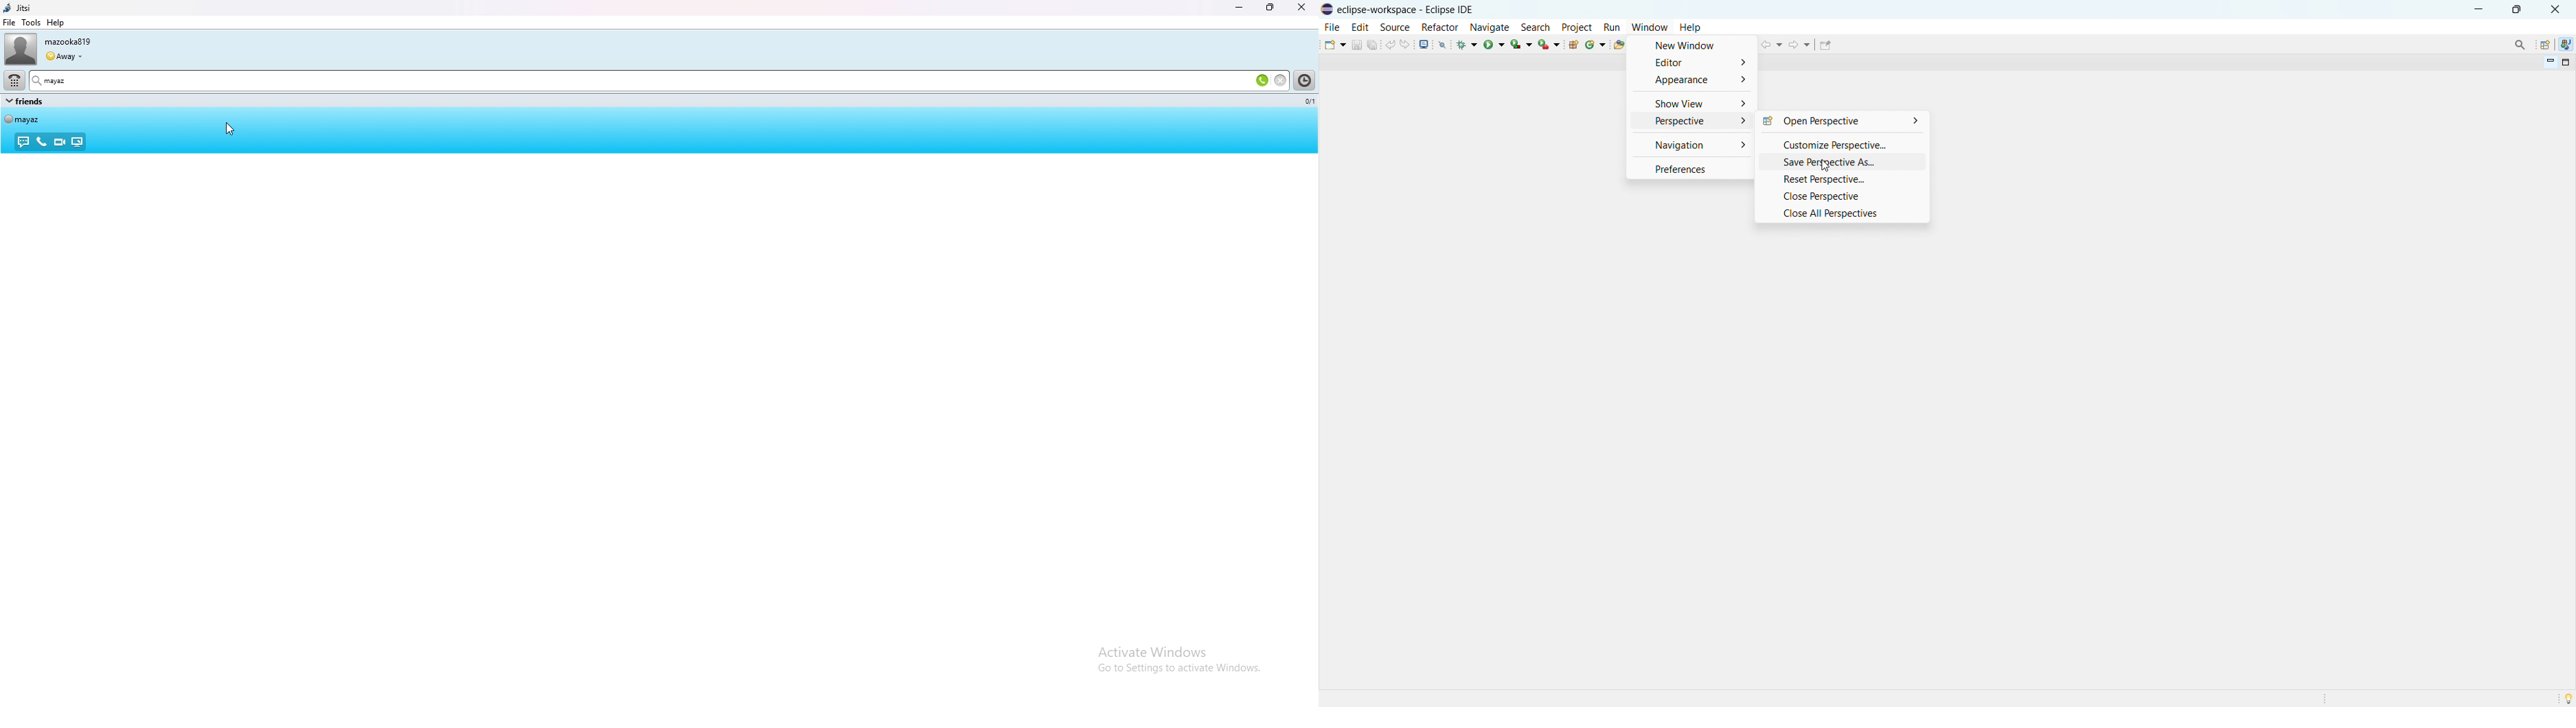 This screenshot has width=2576, height=728. Describe the element at coordinates (56, 23) in the screenshot. I see `help` at that location.